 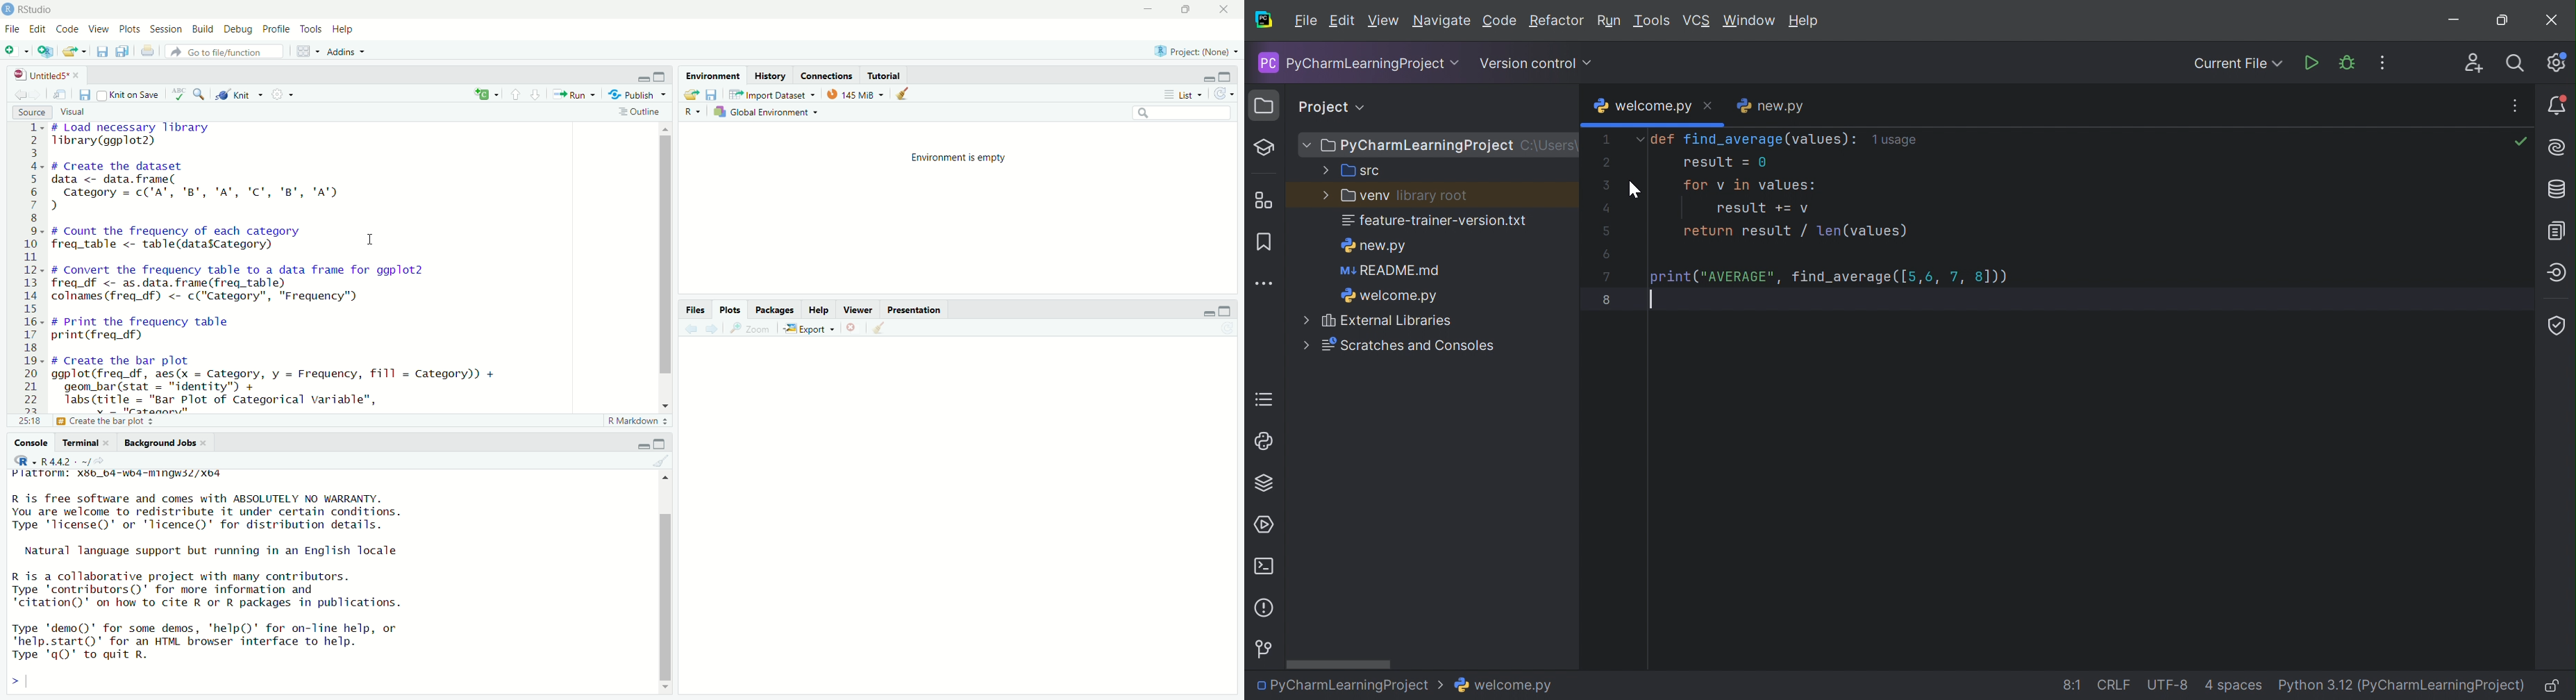 What do you see at coordinates (667, 598) in the screenshot?
I see `vertical scrollbar` at bounding box center [667, 598].